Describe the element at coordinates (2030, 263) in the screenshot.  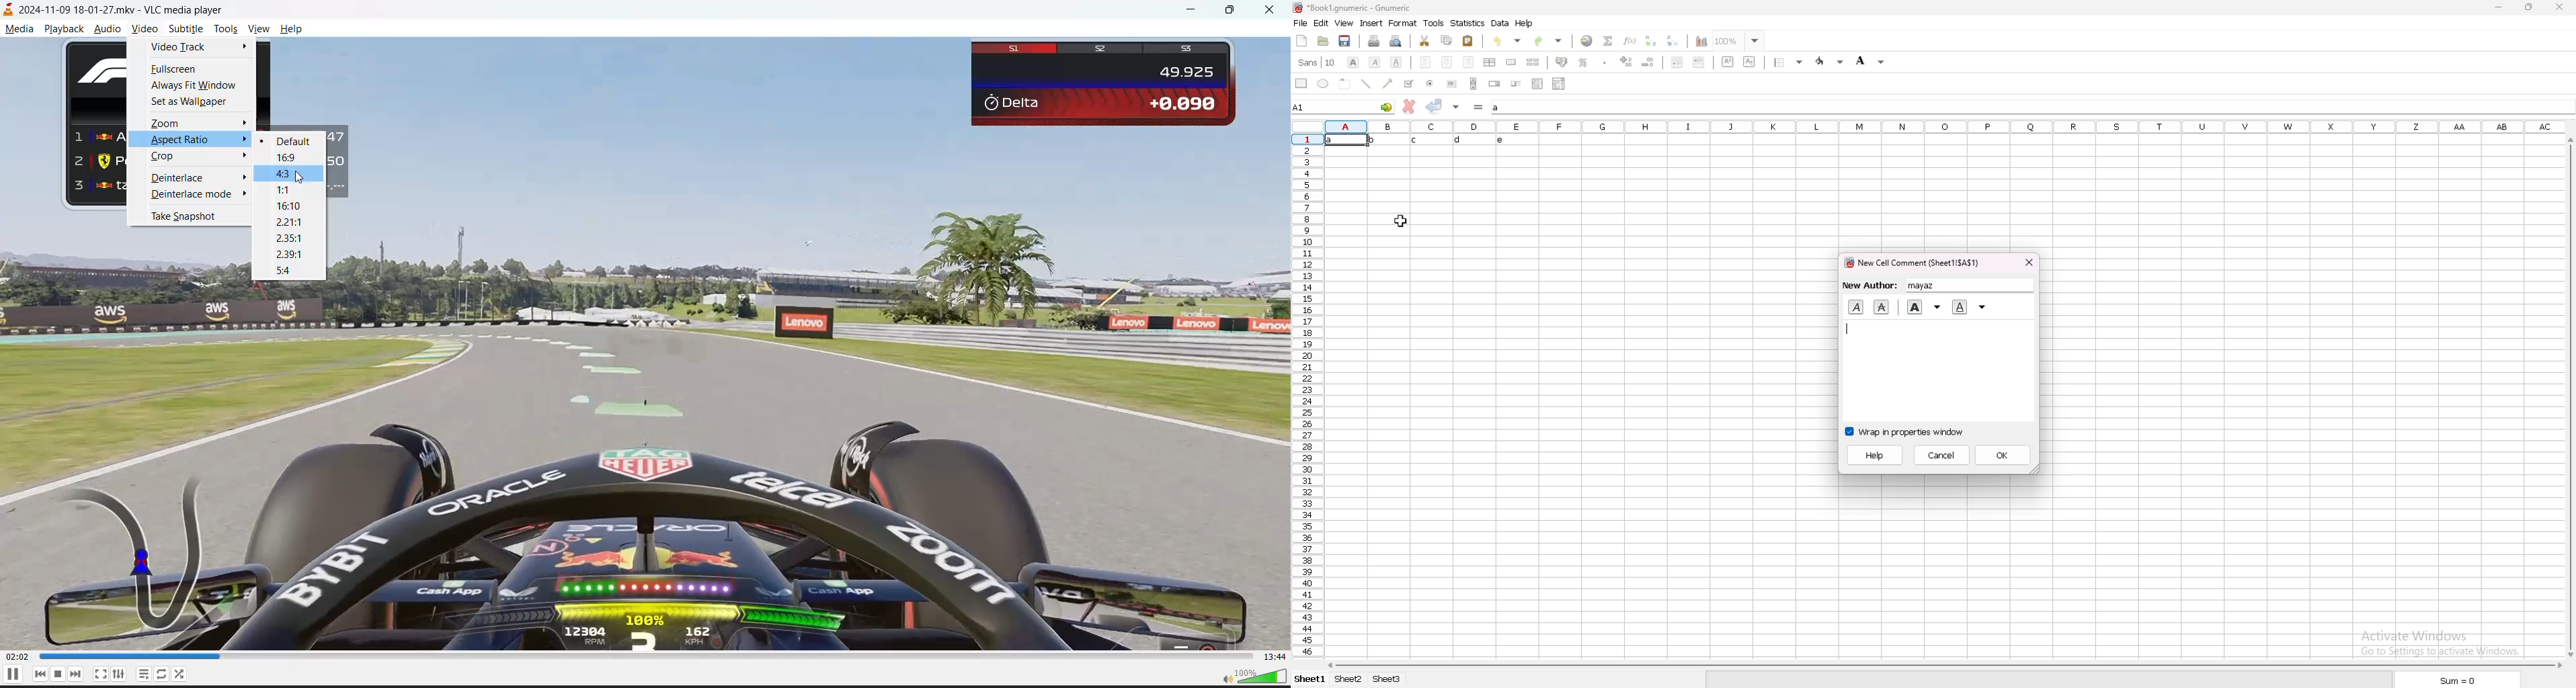
I see `close` at that location.